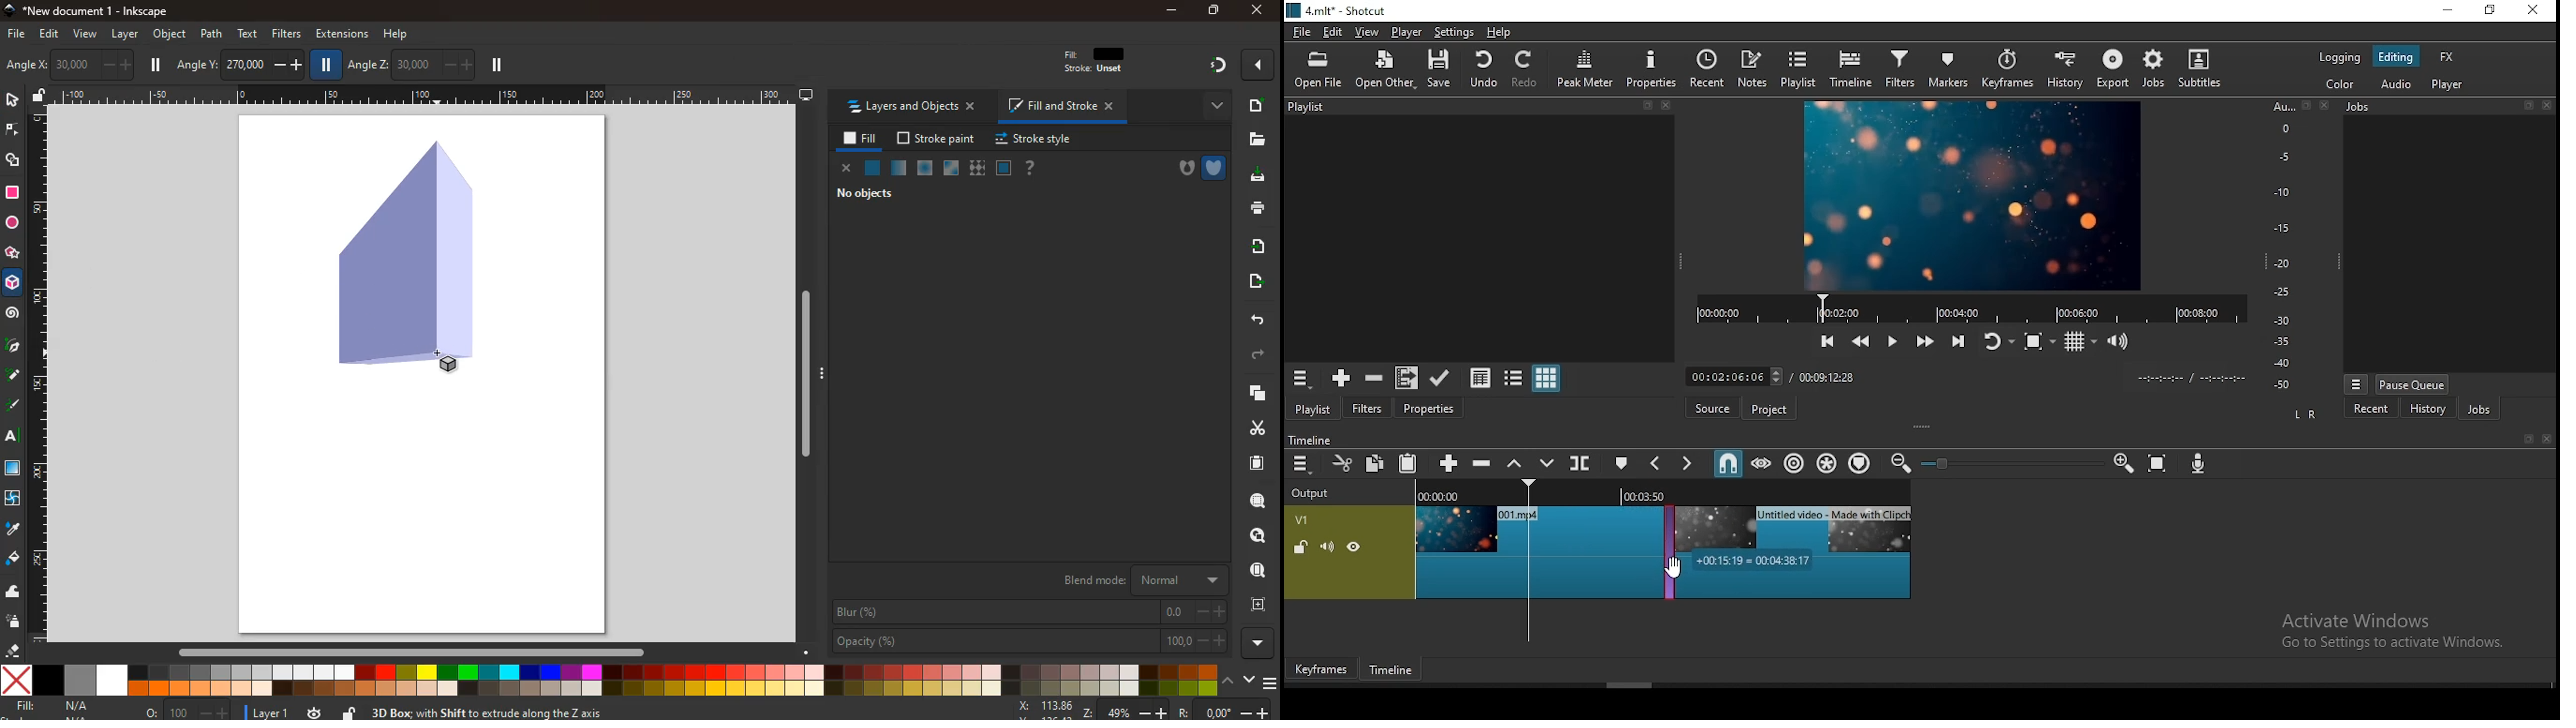  Describe the element at coordinates (978, 168) in the screenshot. I see `texture` at that location.